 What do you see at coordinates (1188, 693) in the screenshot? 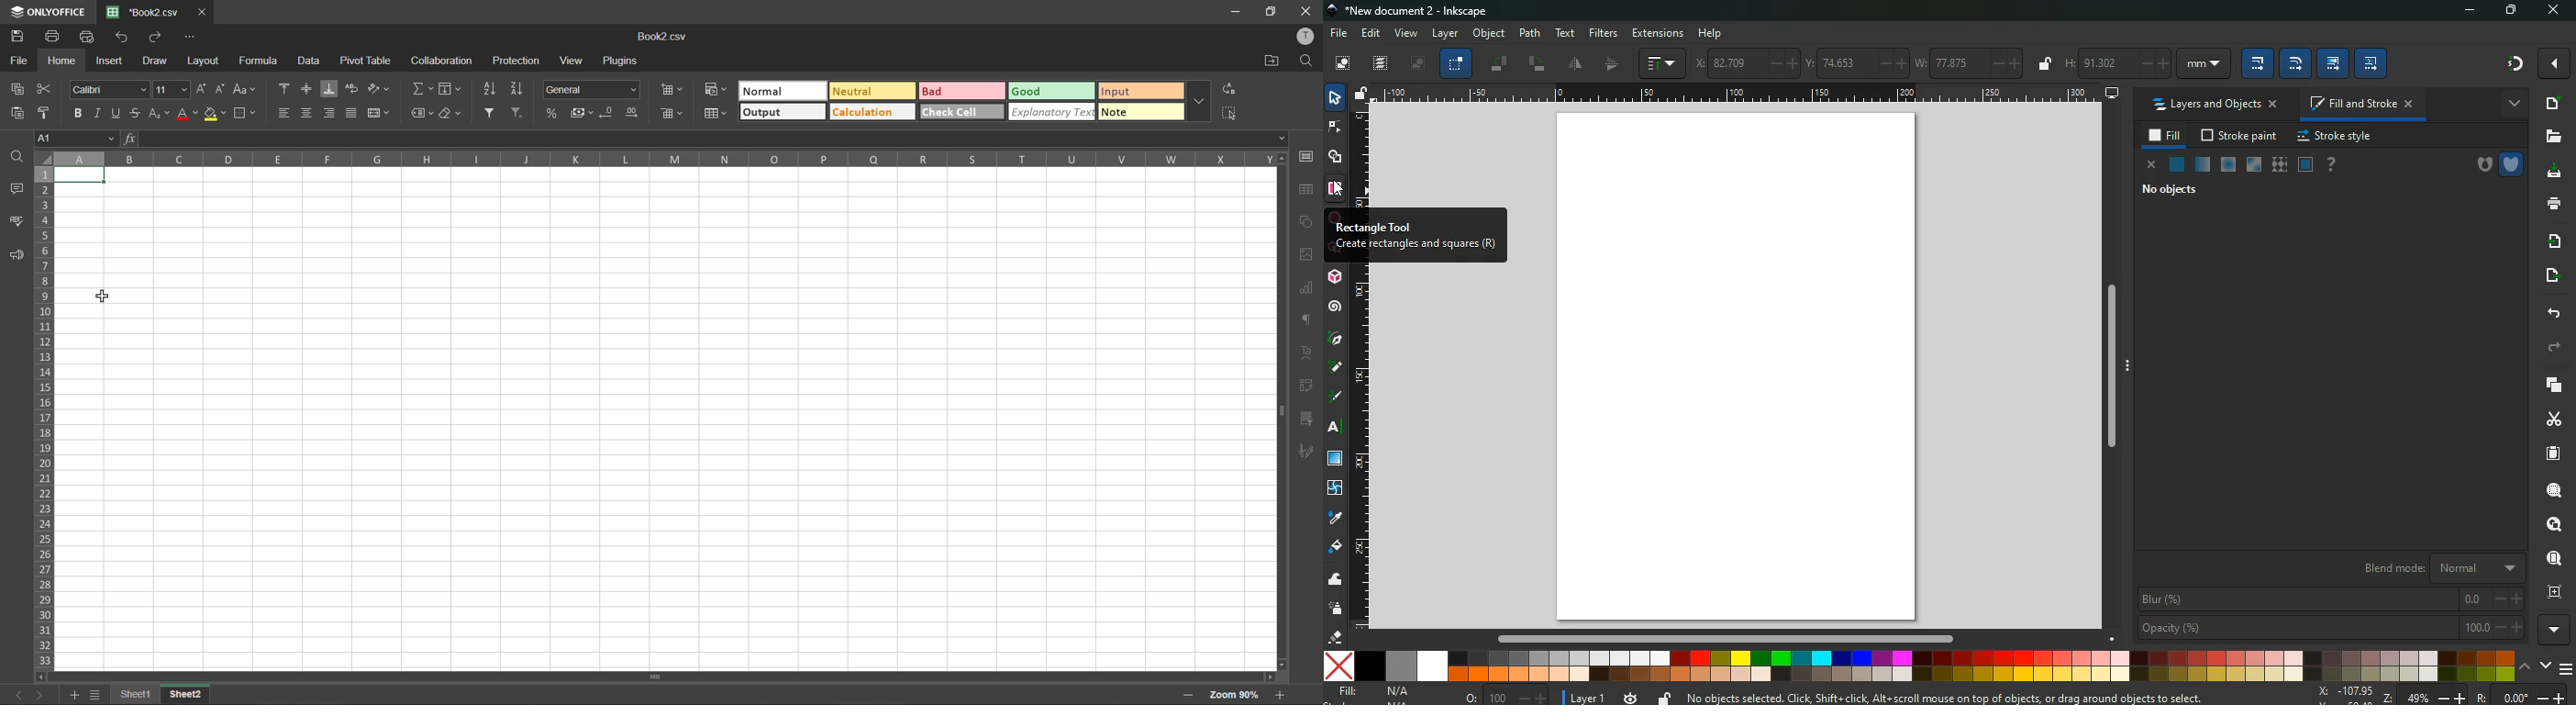
I see `zoom out` at bounding box center [1188, 693].